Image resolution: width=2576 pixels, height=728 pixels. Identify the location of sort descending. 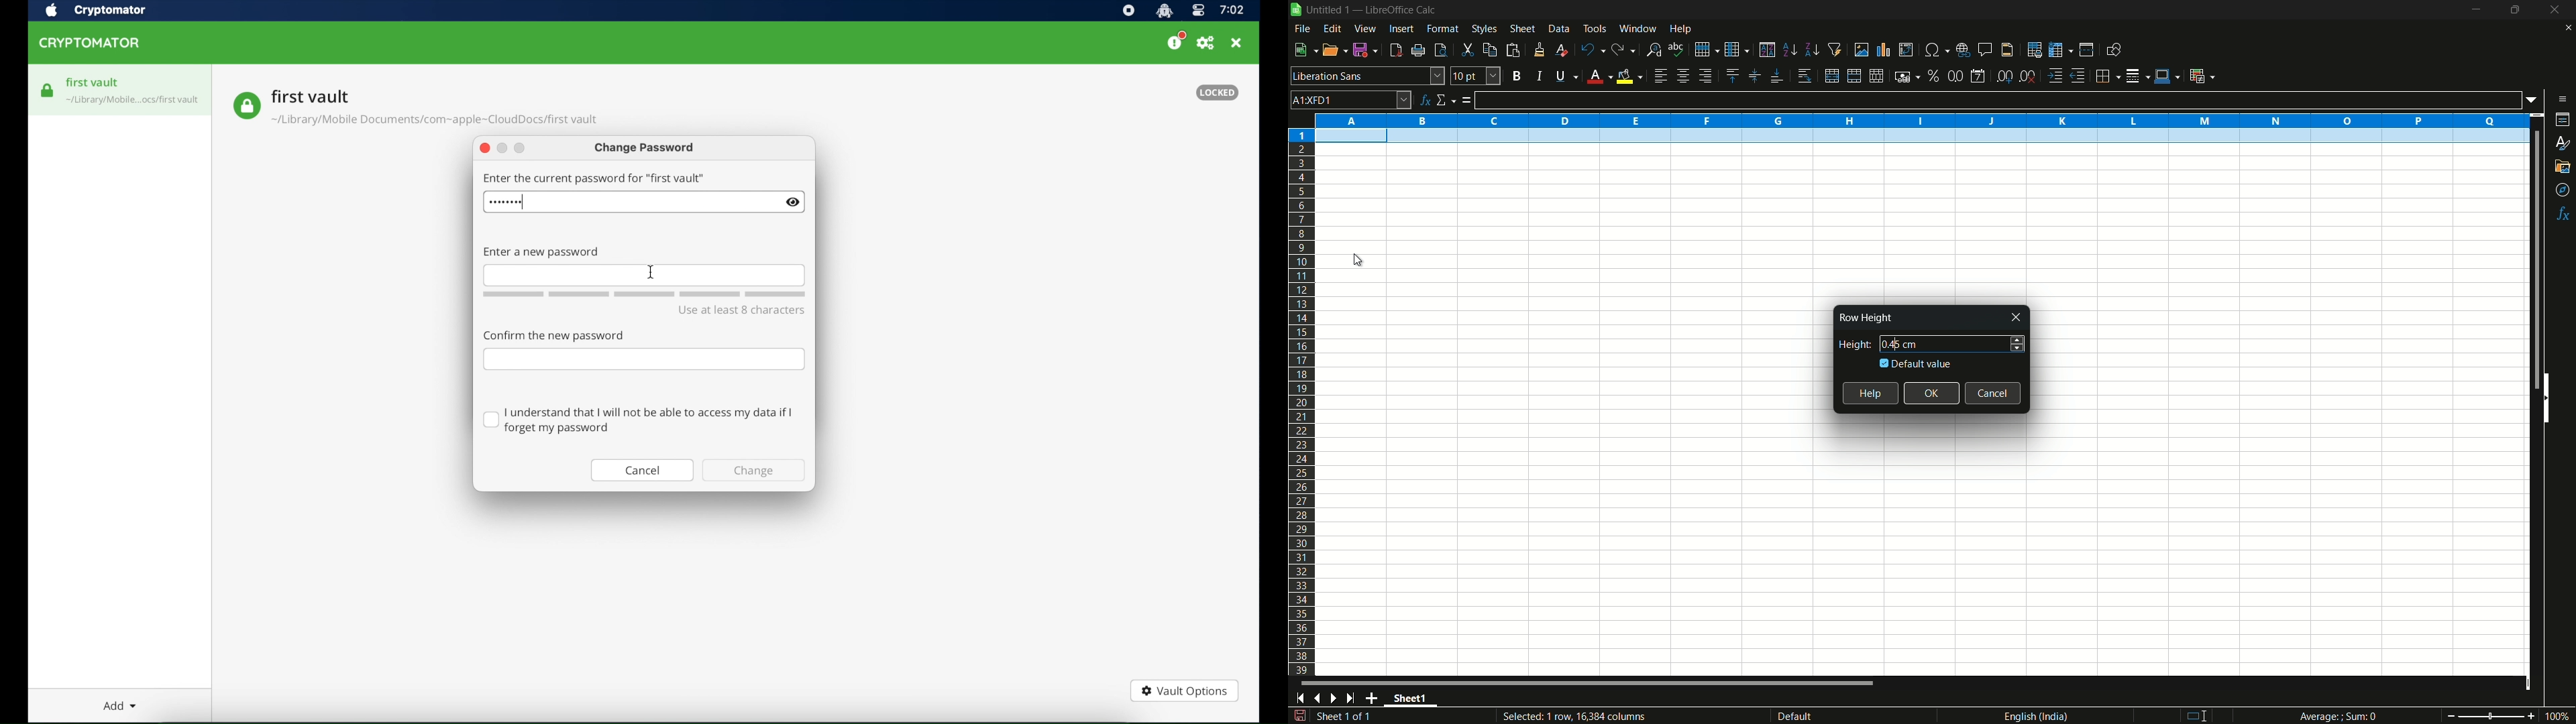
(1811, 50).